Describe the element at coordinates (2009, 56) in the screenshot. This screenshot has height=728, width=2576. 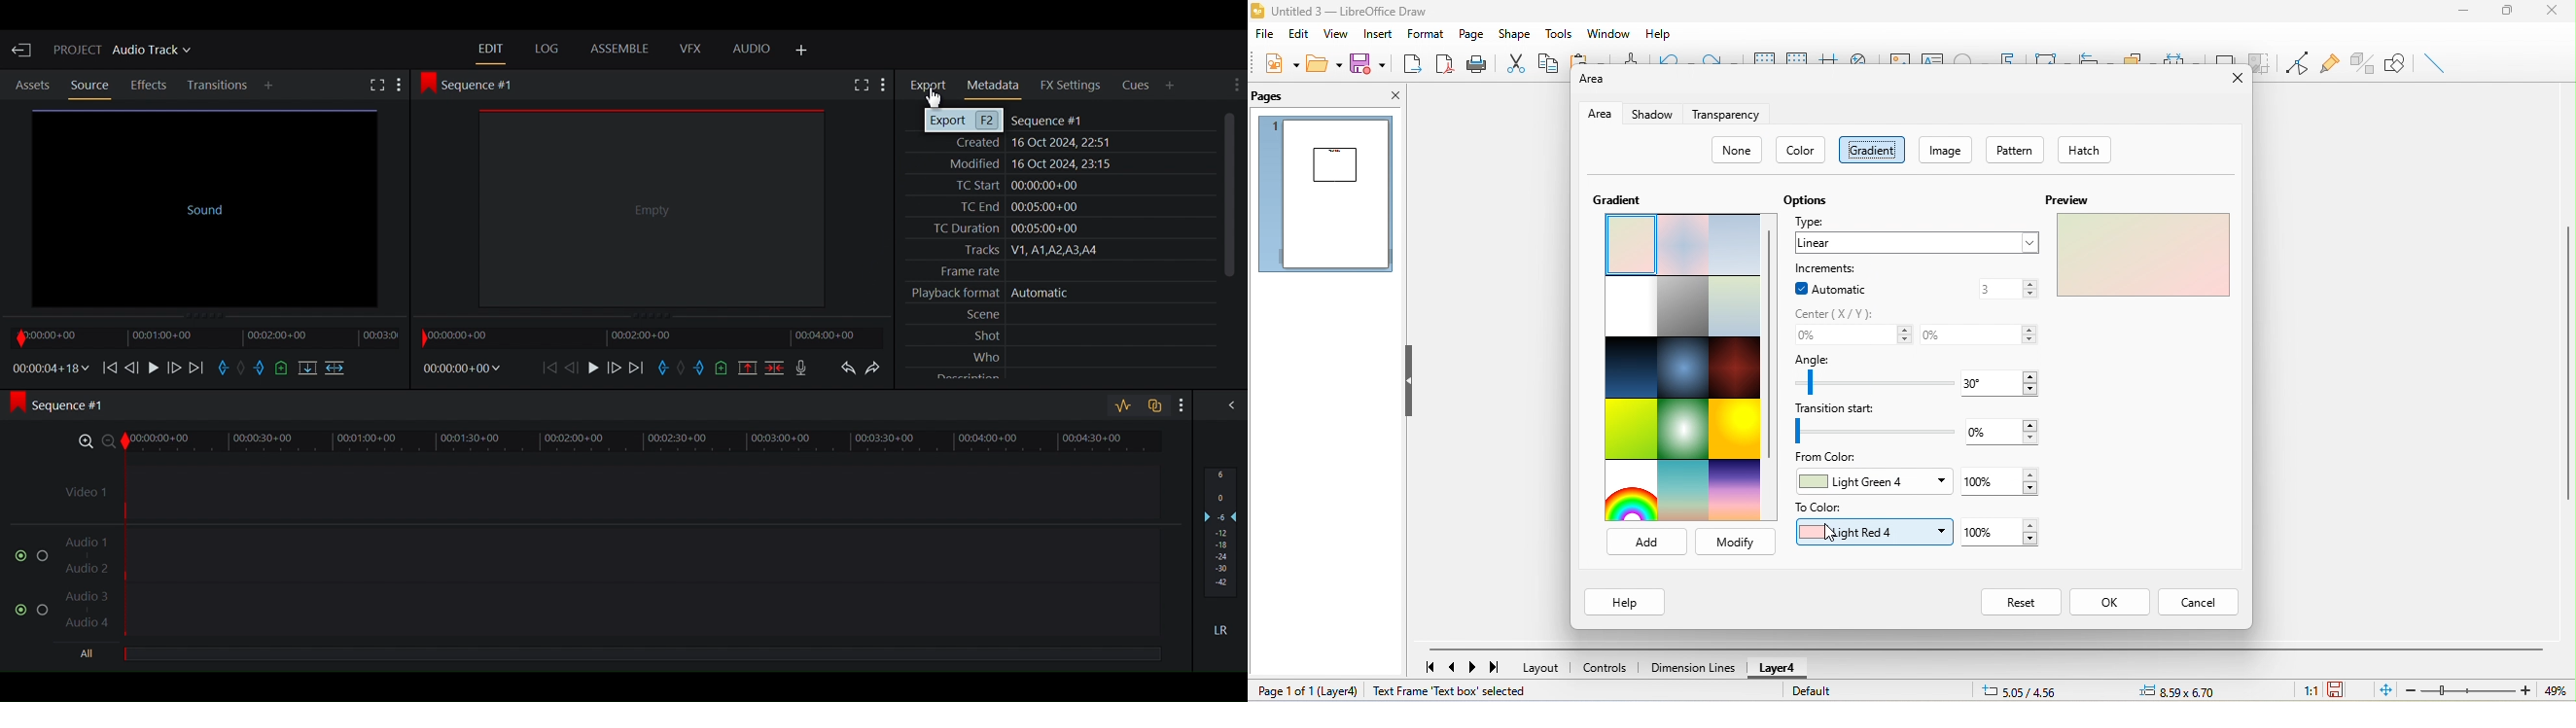
I see `font work text` at that location.